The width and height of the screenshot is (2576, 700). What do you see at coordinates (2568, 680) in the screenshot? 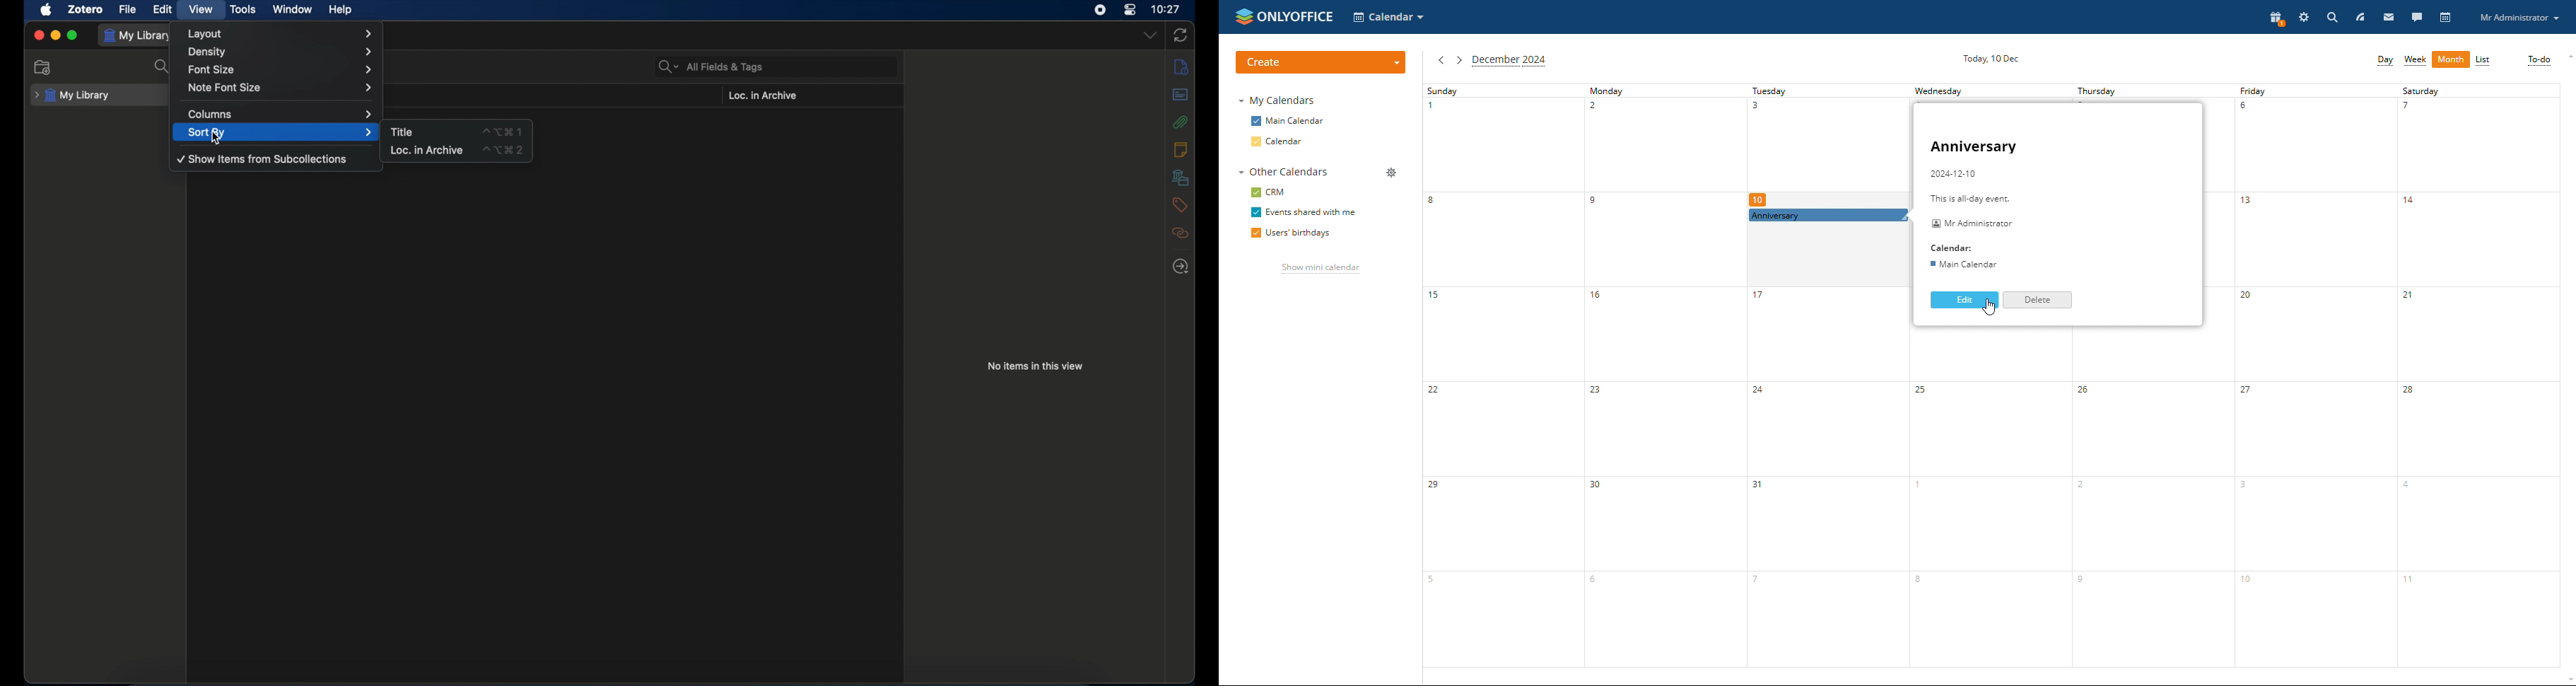
I see `scroll down` at bounding box center [2568, 680].